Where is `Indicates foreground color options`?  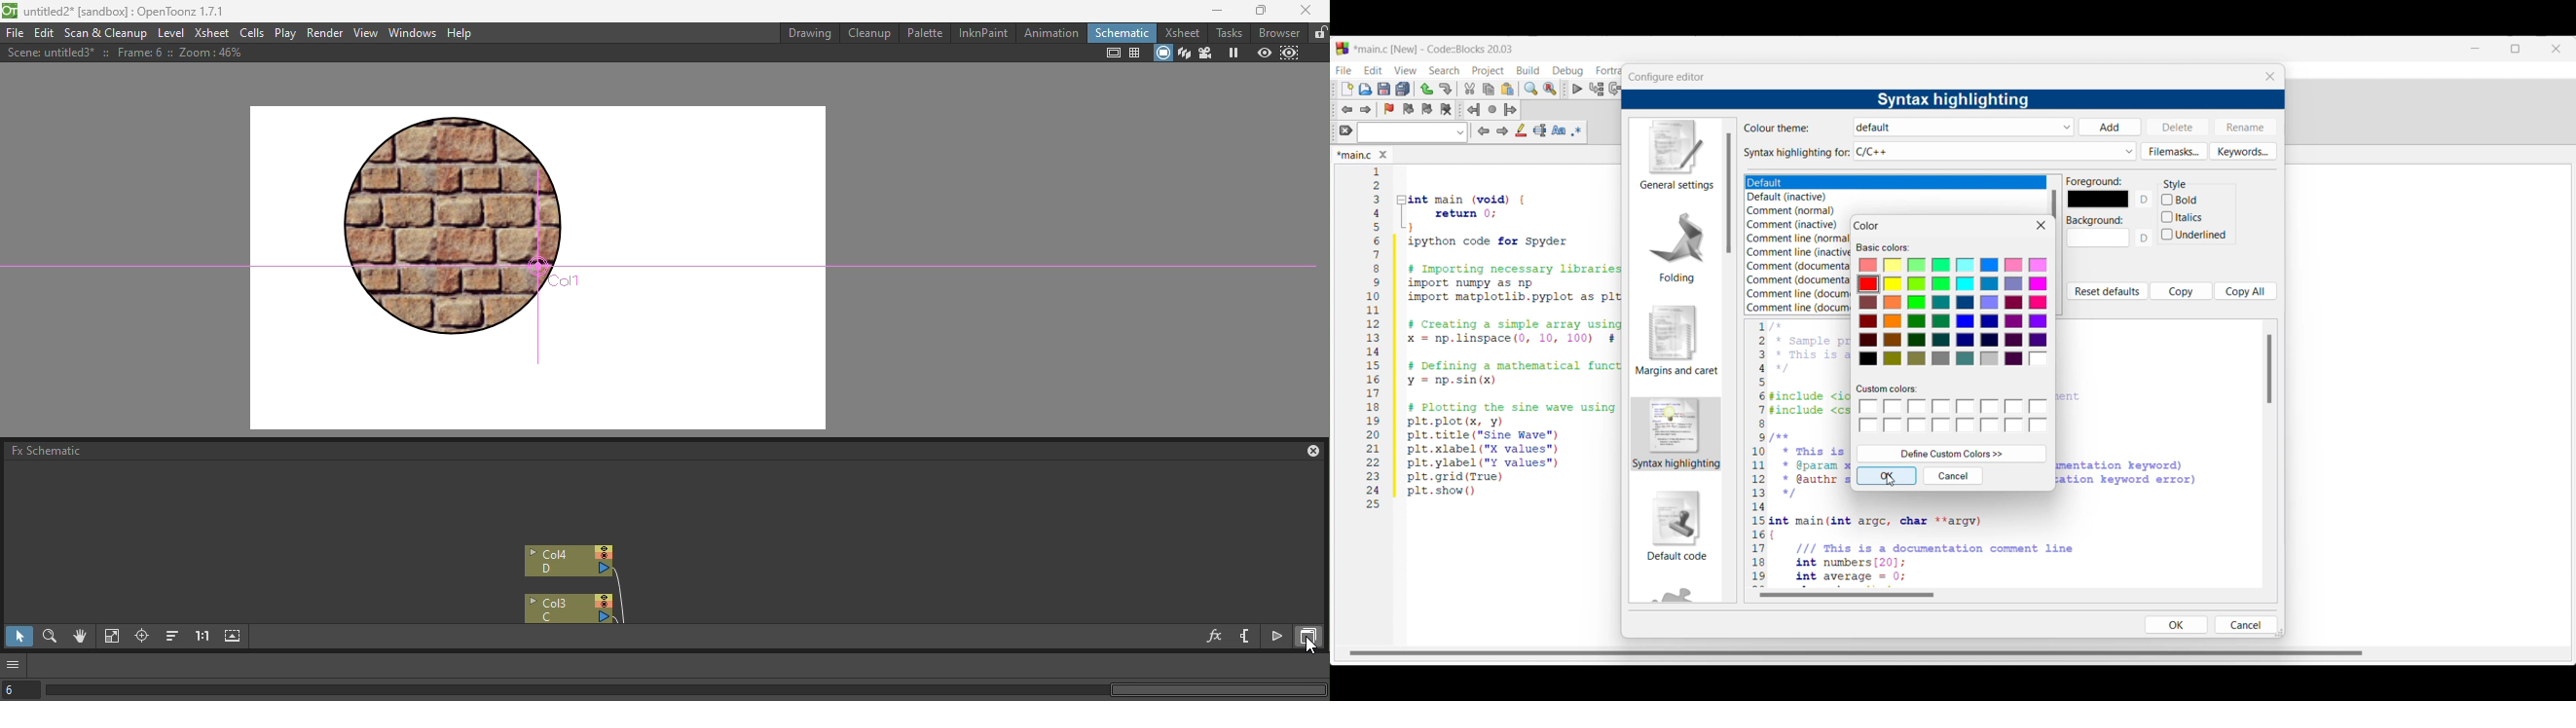
Indicates foreground color options is located at coordinates (2094, 181).